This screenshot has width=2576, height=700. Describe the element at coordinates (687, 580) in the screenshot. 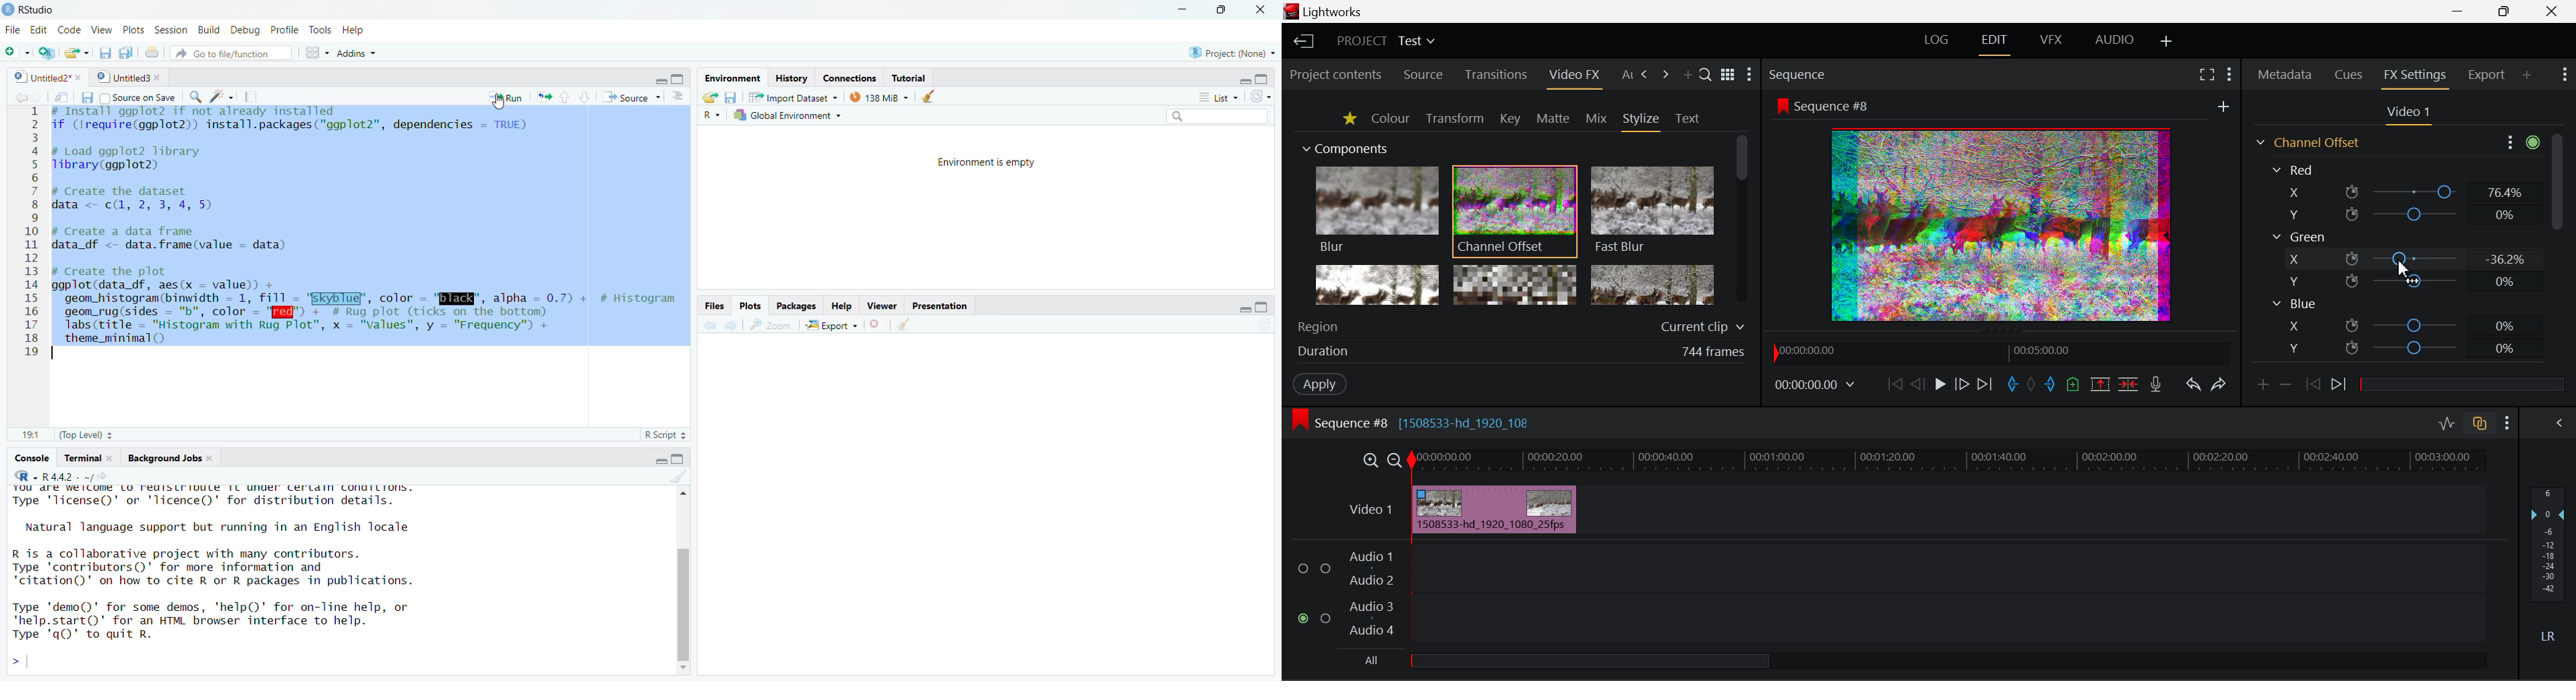

I see `Scroll bar` at that location.